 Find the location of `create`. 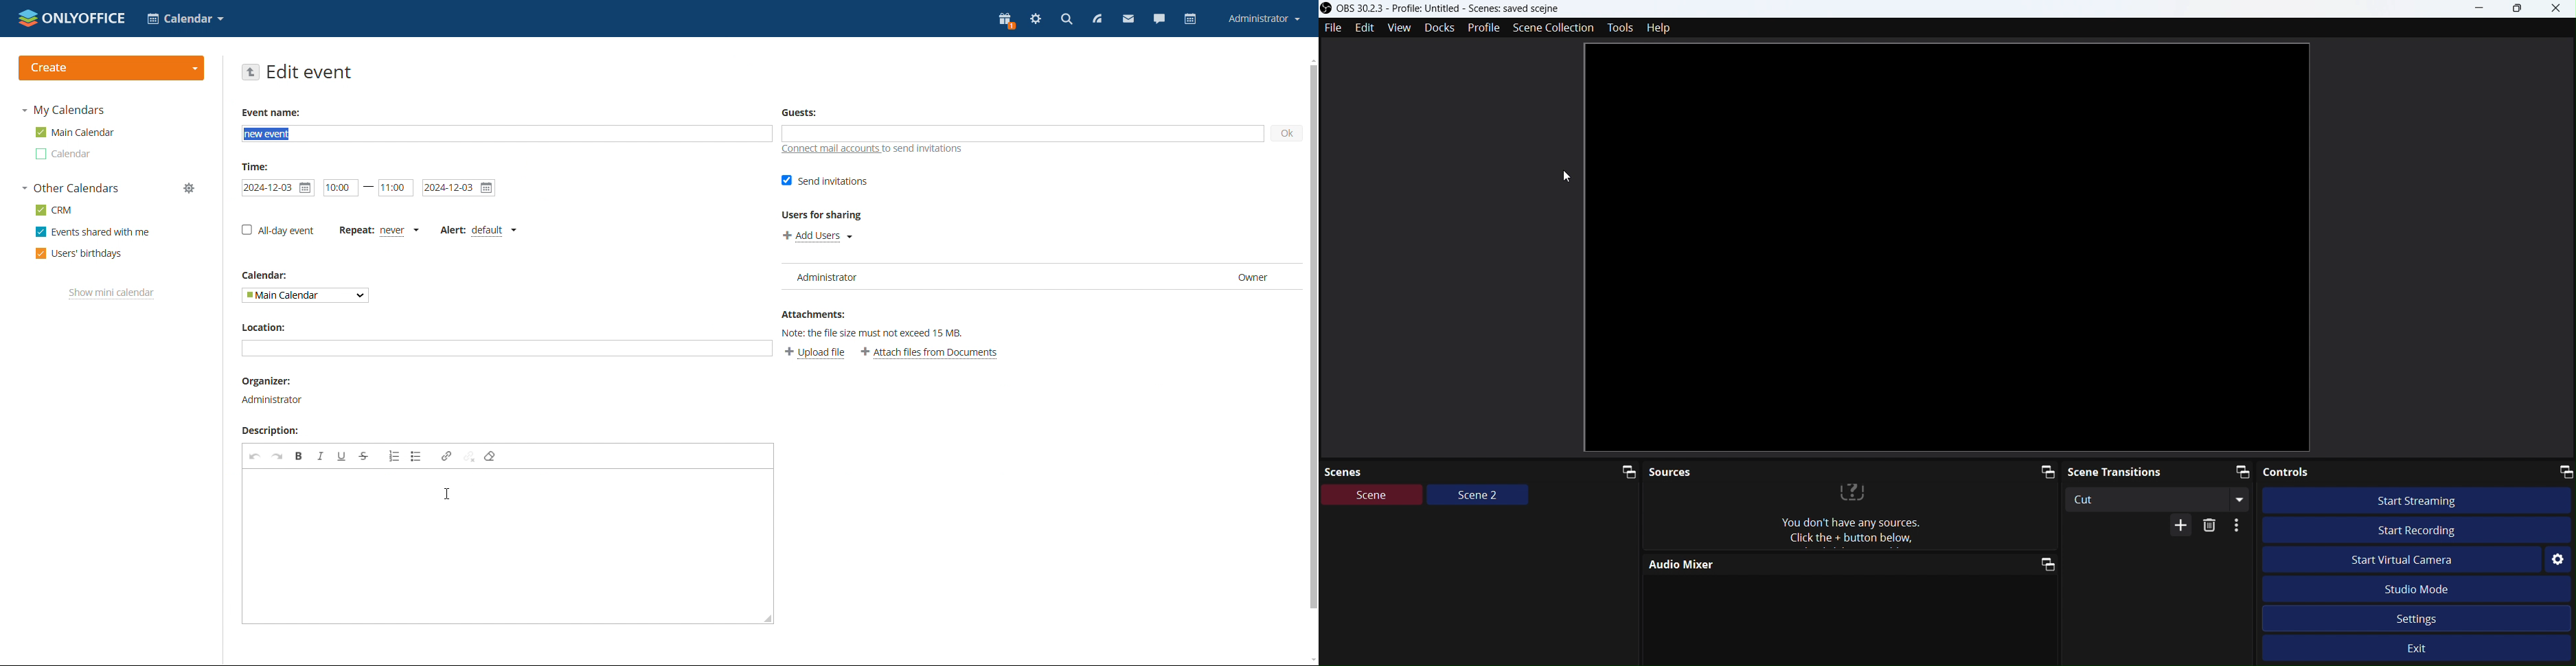

create is located at coordinates (112, 68).